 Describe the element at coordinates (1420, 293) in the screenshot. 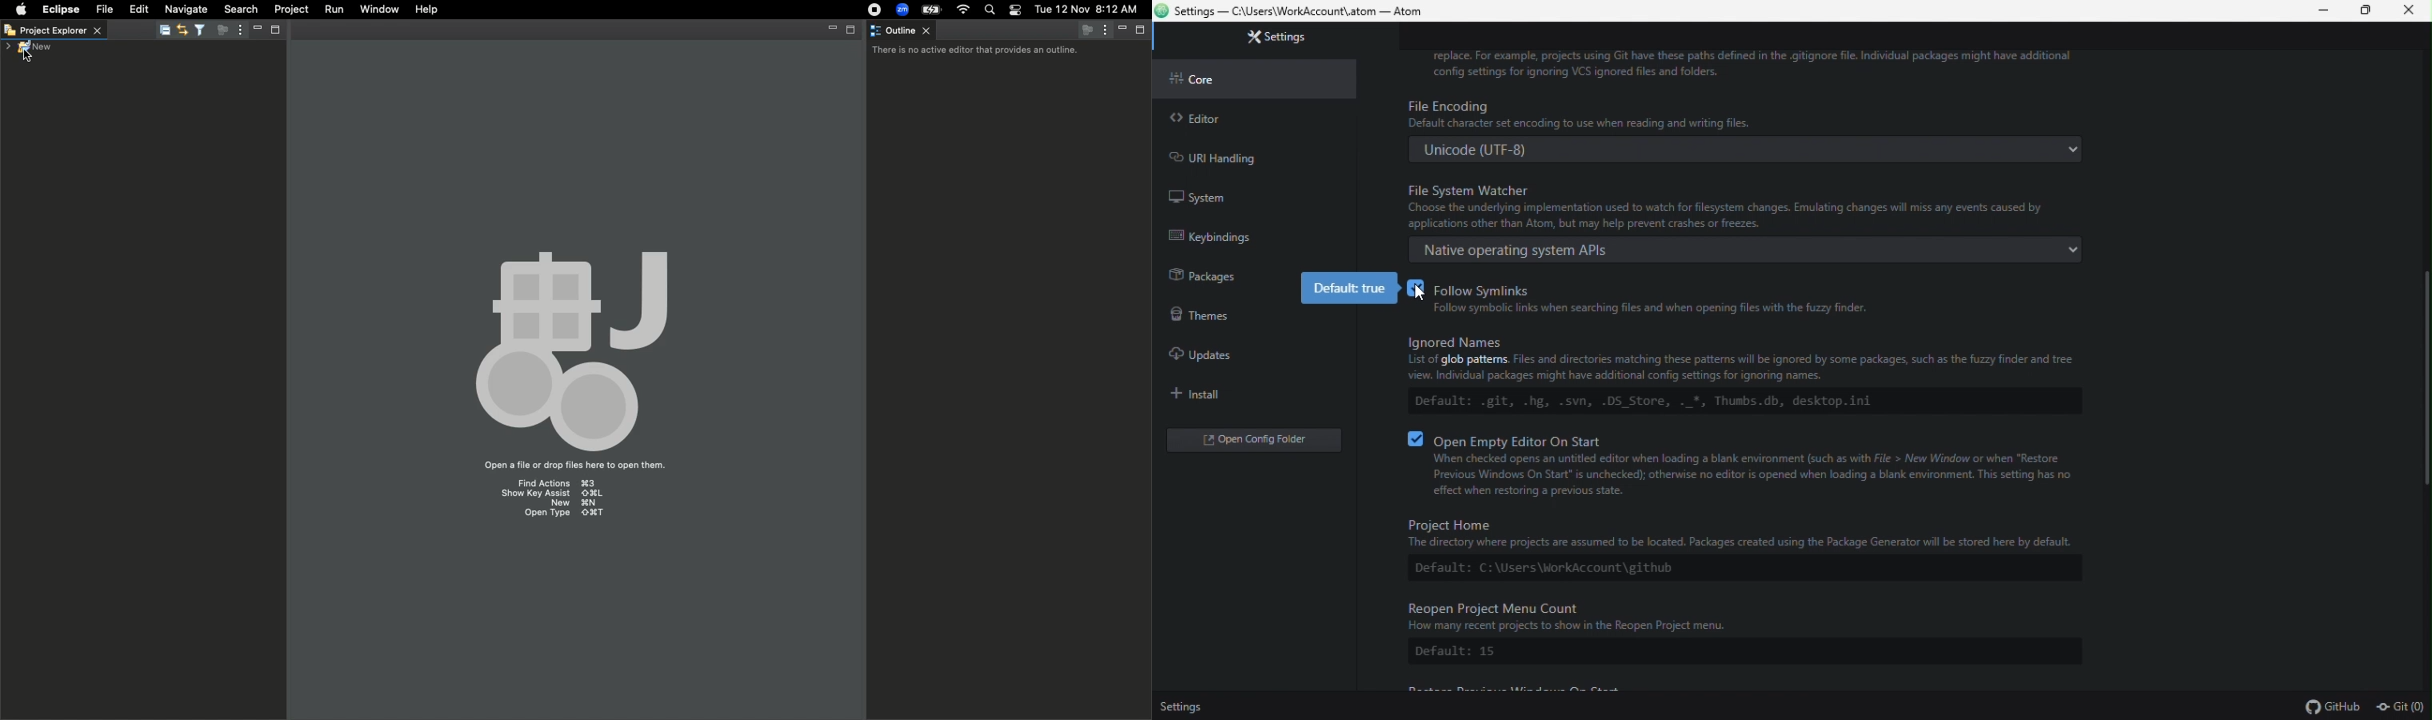

I see `checkbox` at that location.